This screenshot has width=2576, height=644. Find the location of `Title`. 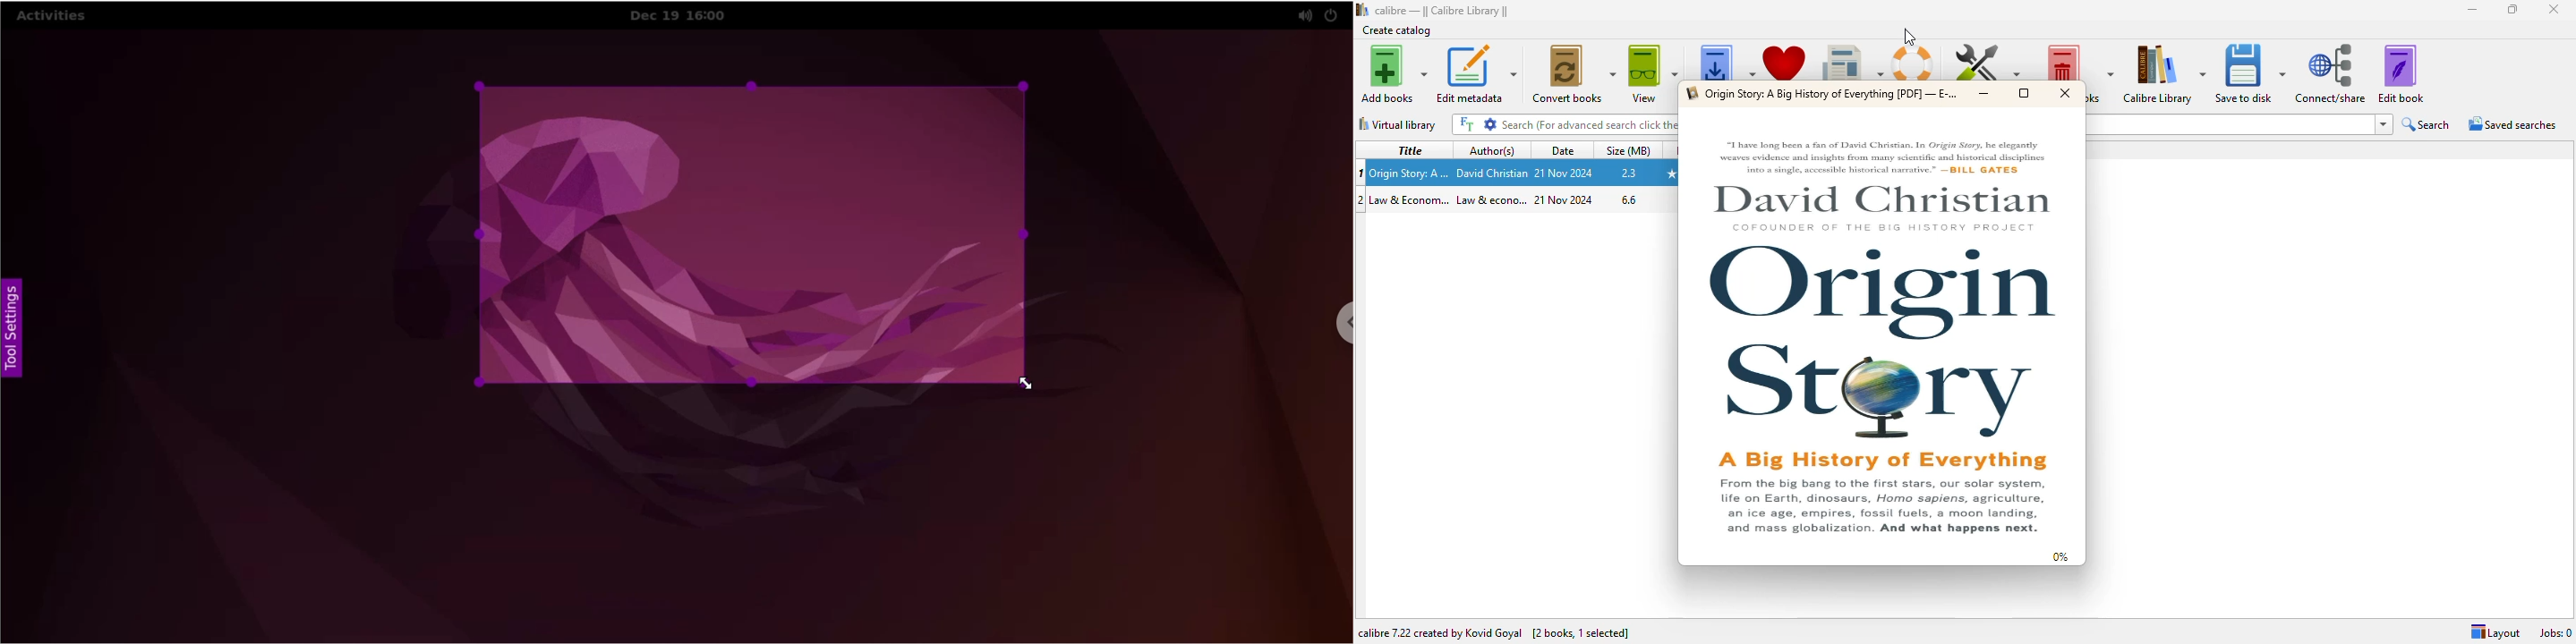

Title is located at coordinates (1411, 172).